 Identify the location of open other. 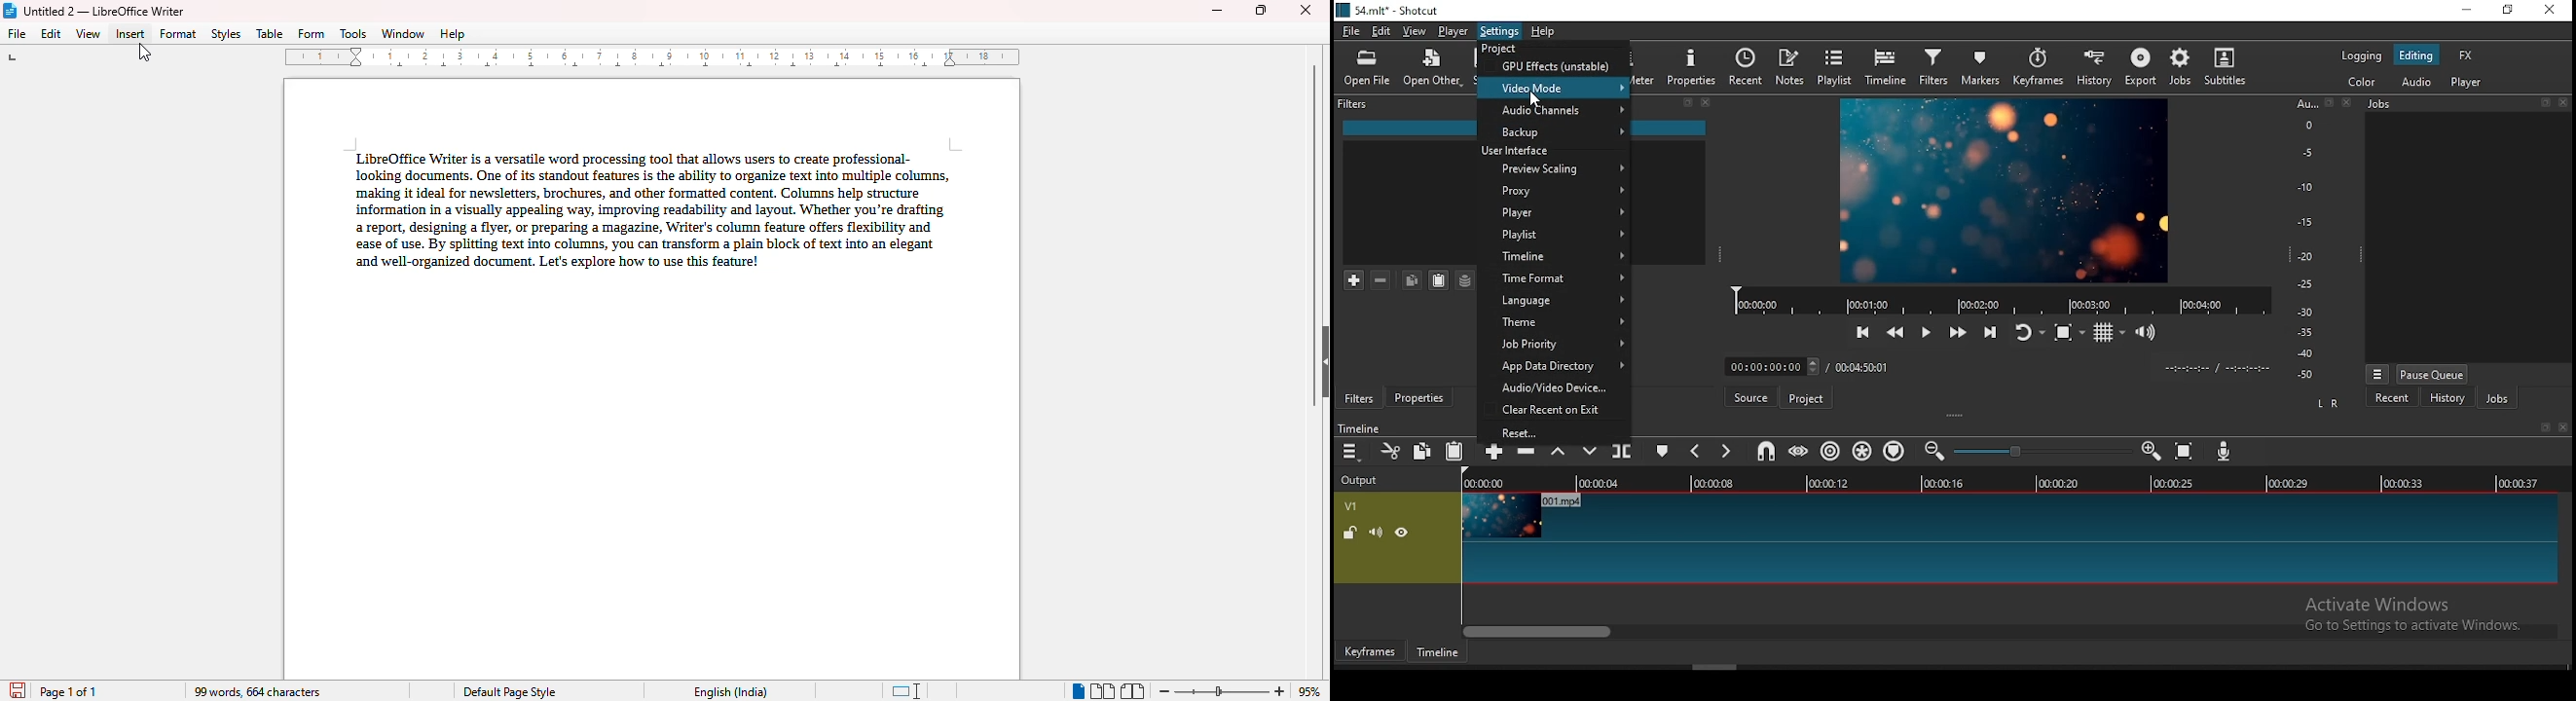
(1432, 73).